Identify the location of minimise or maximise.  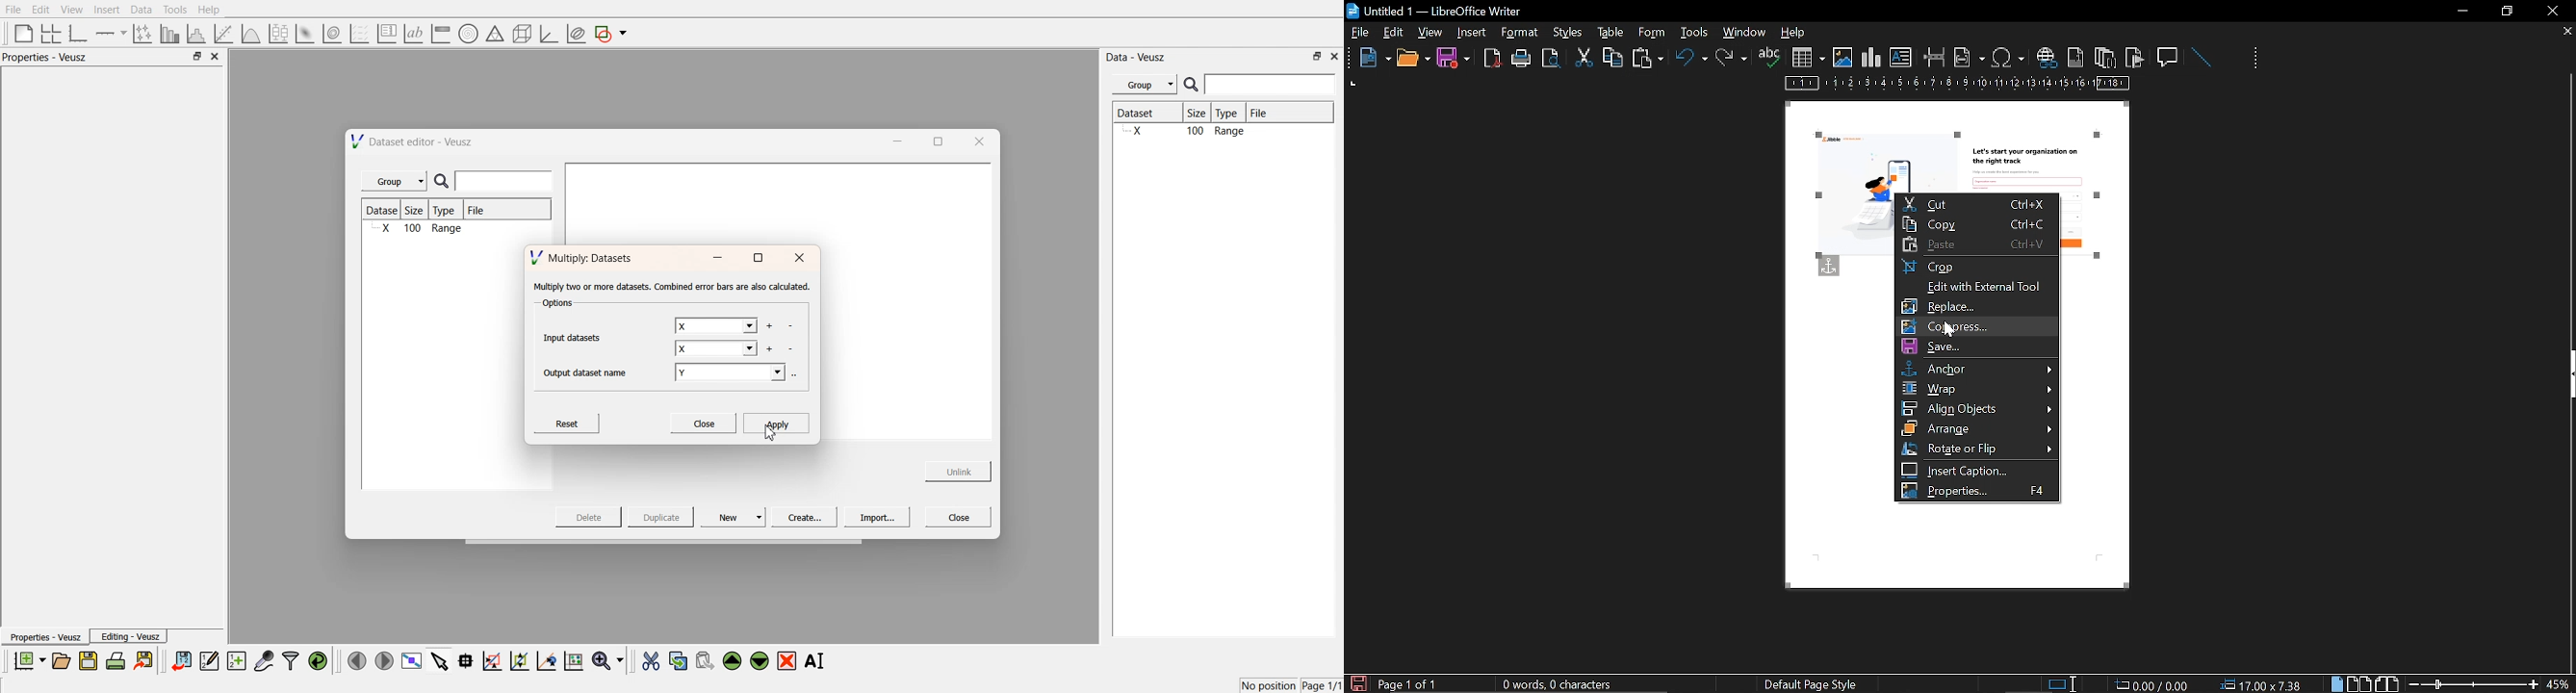
(1318, 56).